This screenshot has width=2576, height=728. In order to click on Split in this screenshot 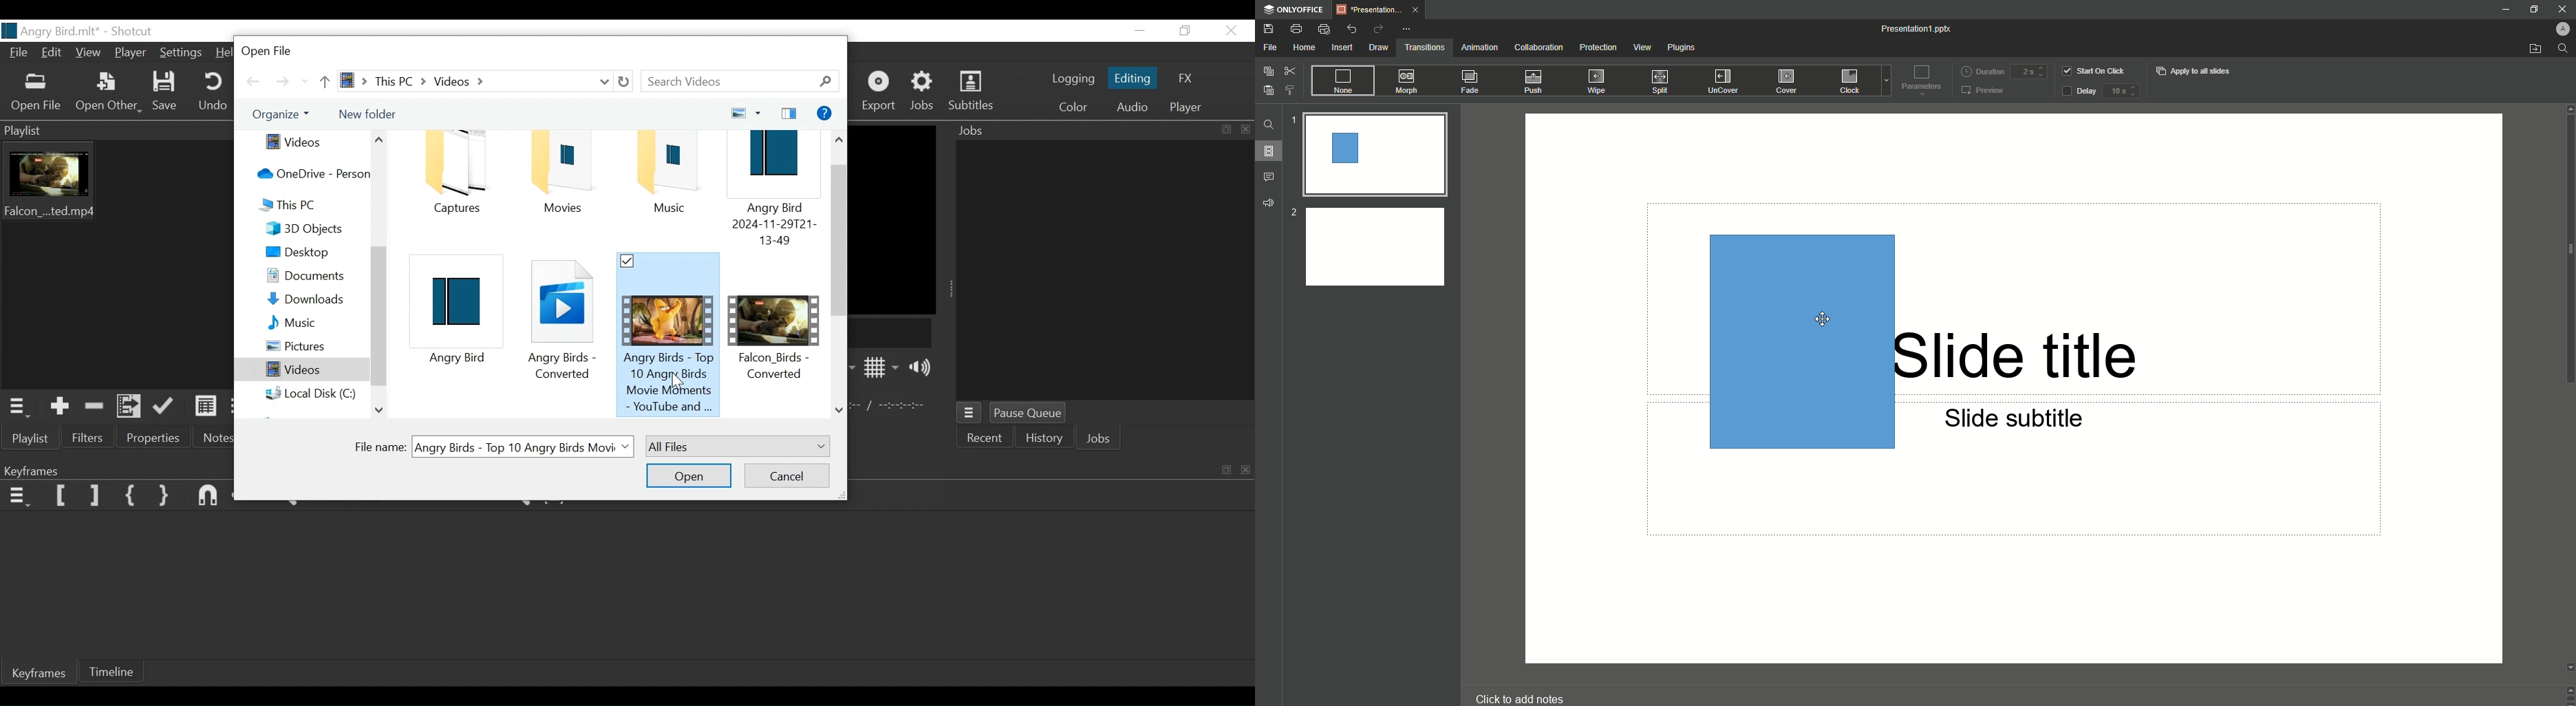, I will do `click(1664, 81)`.